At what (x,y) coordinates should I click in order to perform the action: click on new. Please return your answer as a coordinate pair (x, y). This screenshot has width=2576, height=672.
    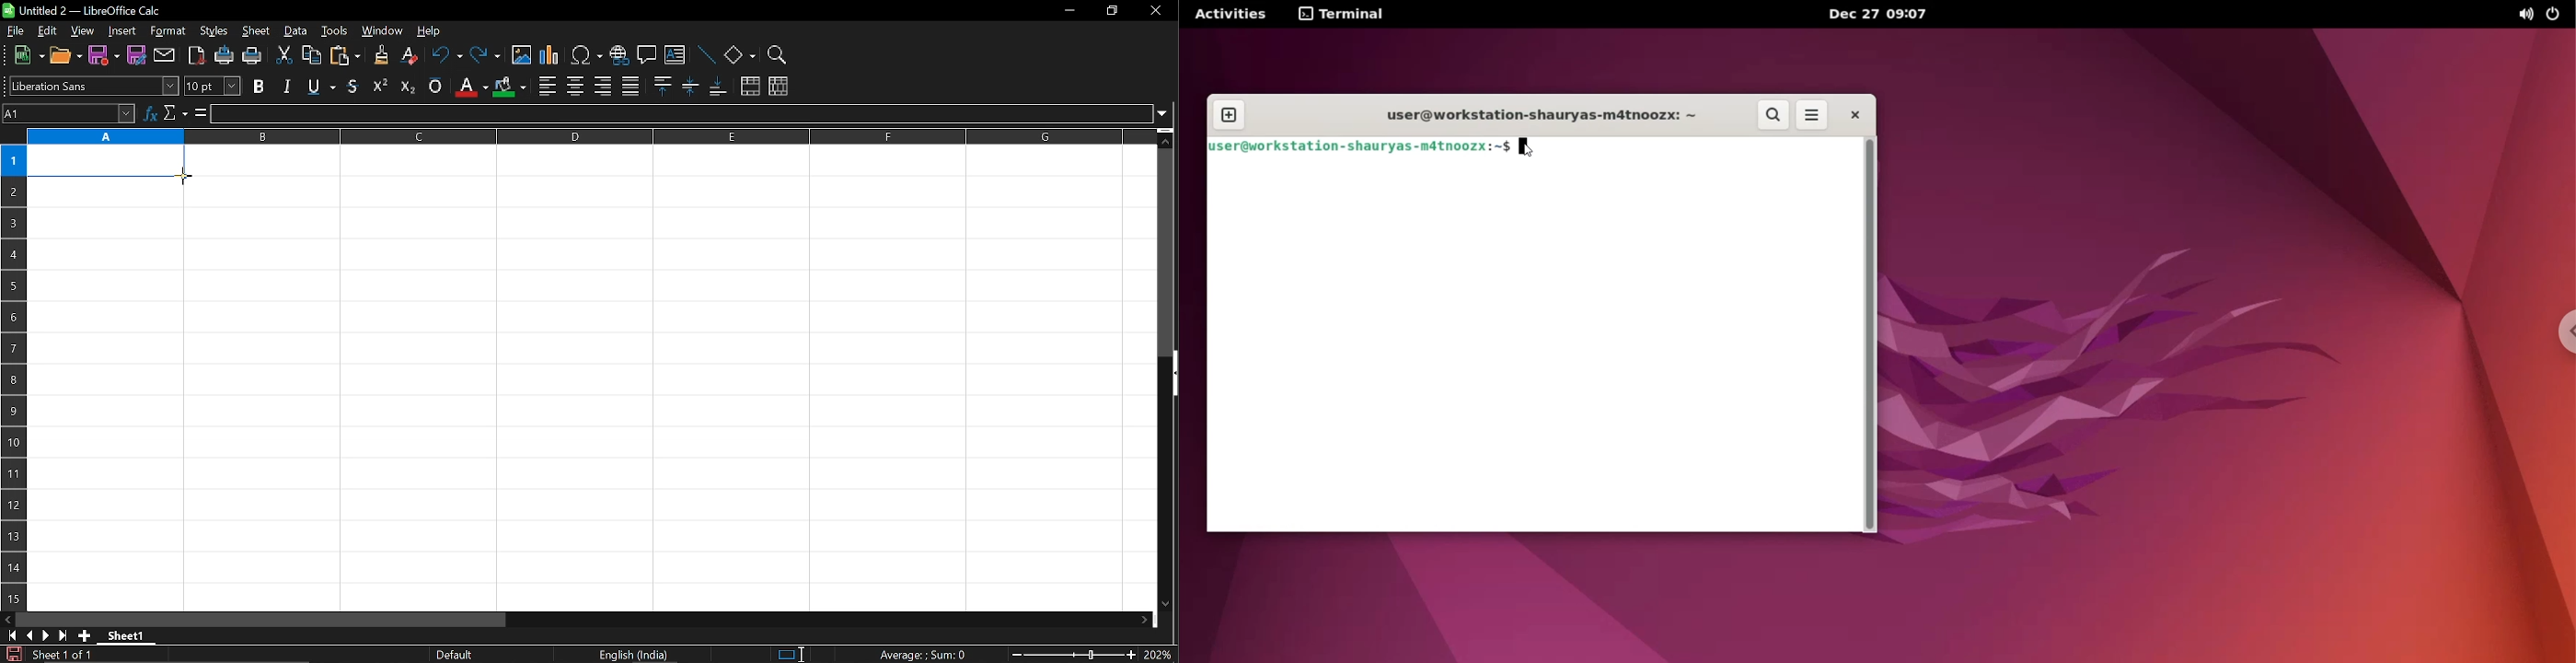
    Looking at the image, I should click on (25, 56).